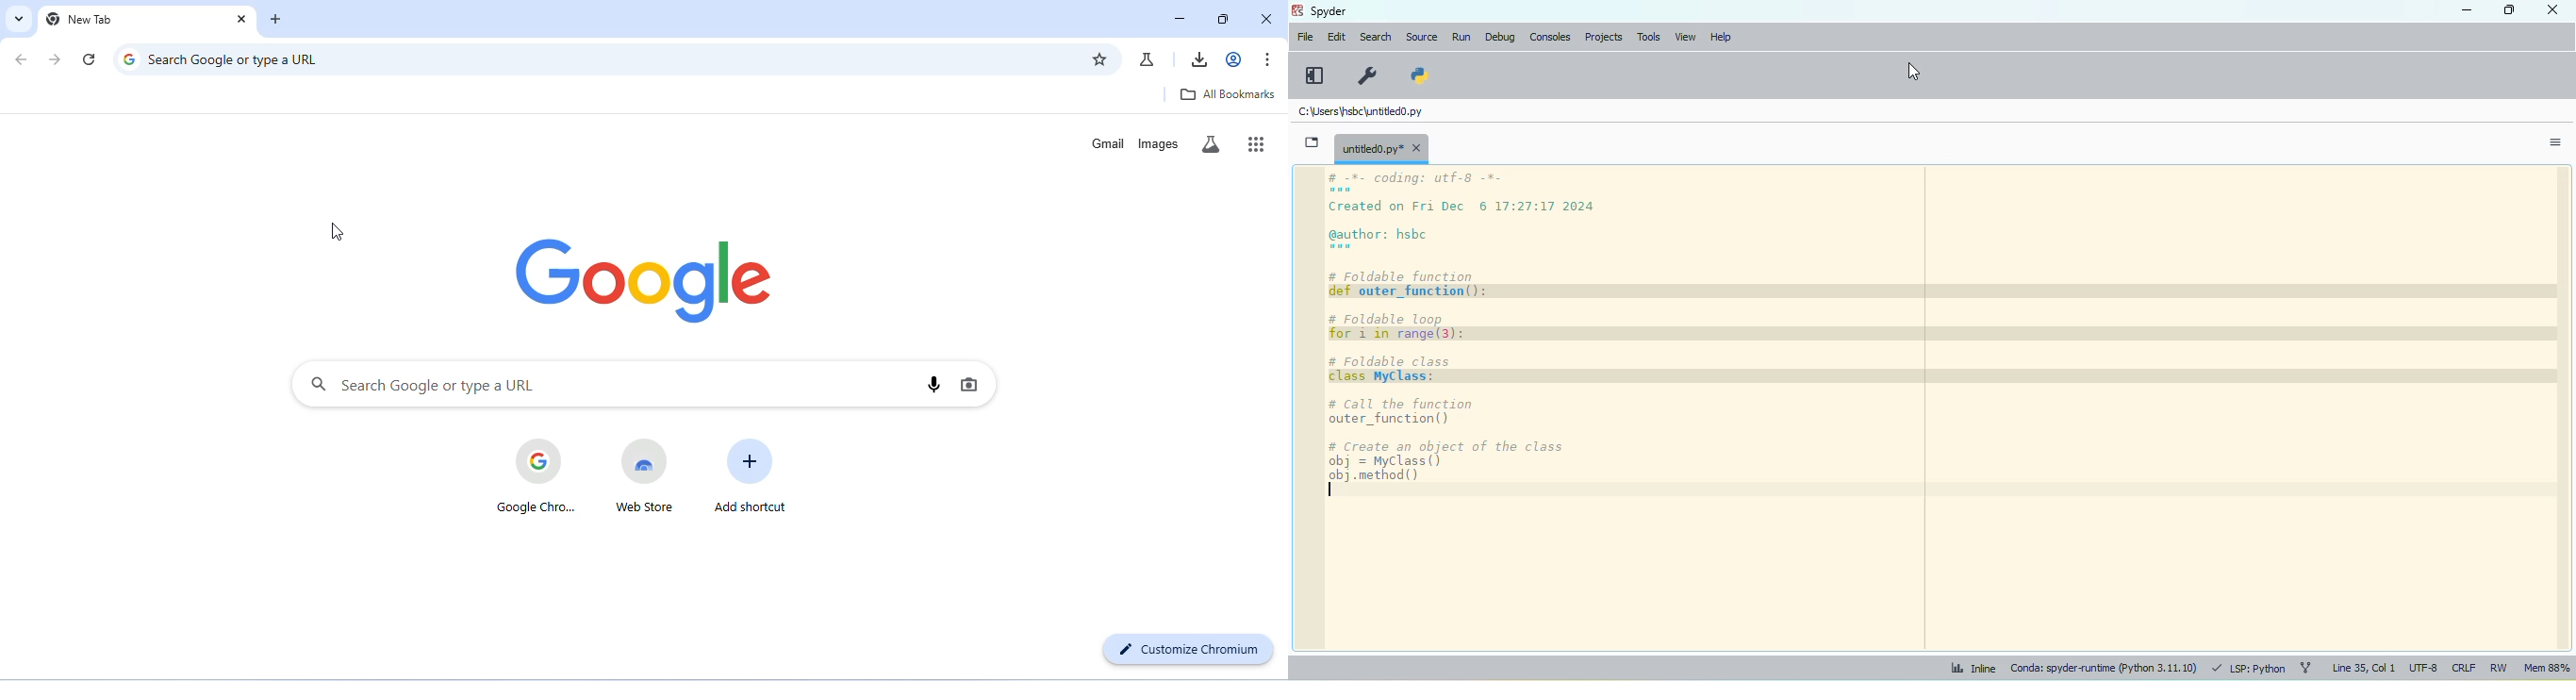 The image size is (2576, 700). I want to click on google apps, so click(1259, 143).